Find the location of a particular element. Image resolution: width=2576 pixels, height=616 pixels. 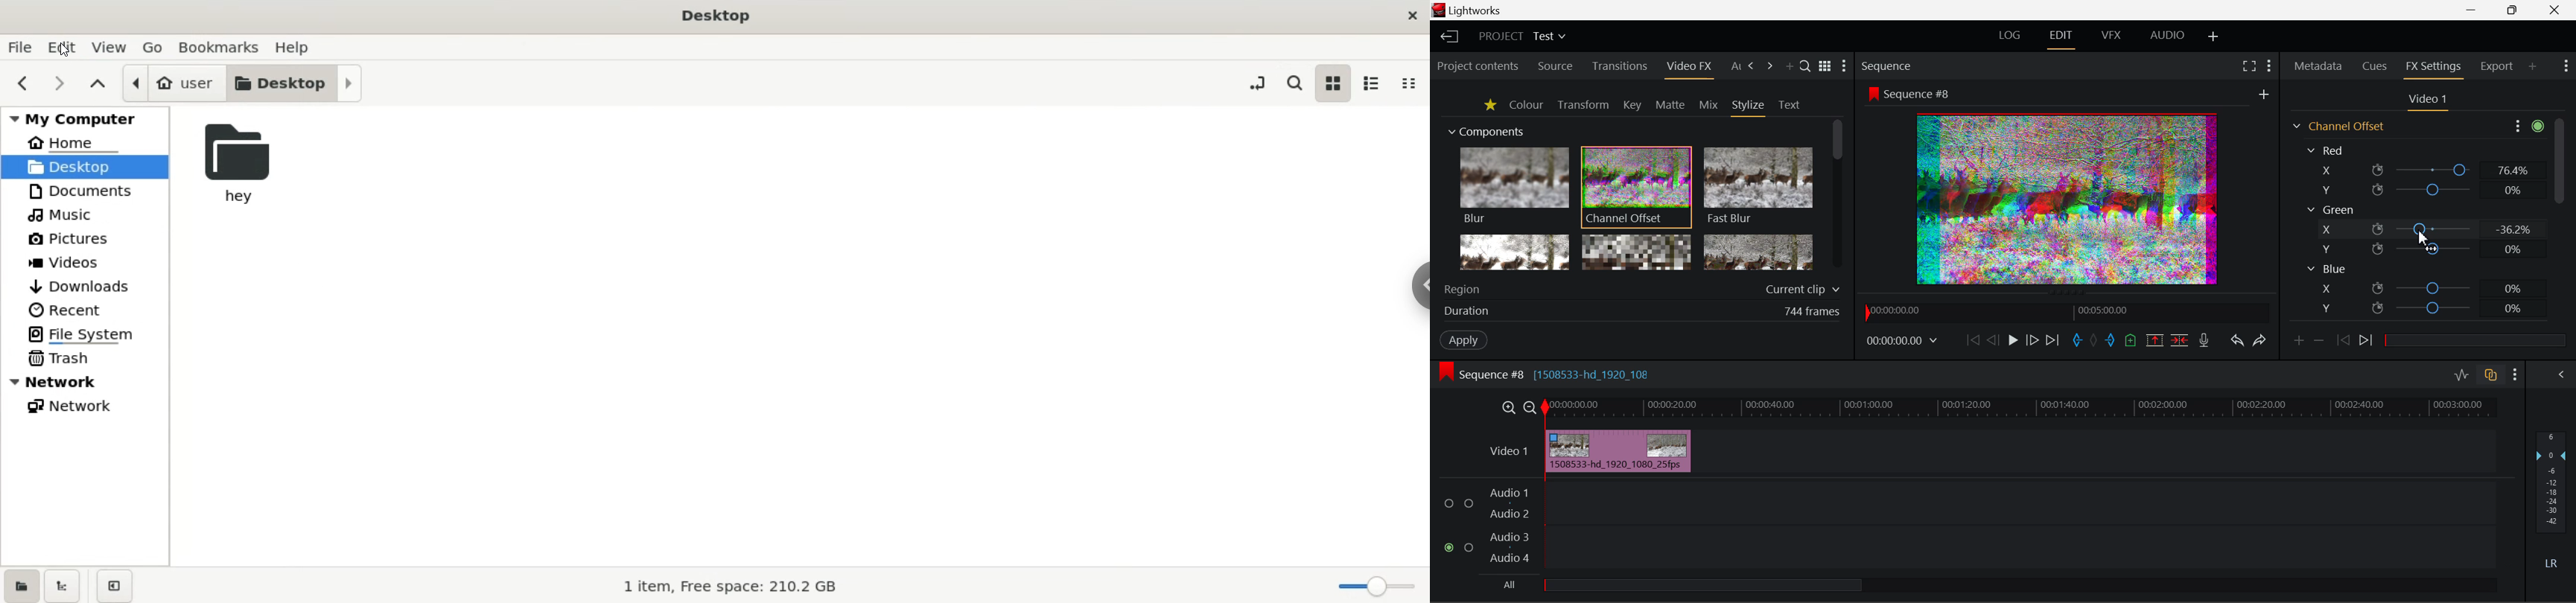

Search is located at coordinates (1806, 66).